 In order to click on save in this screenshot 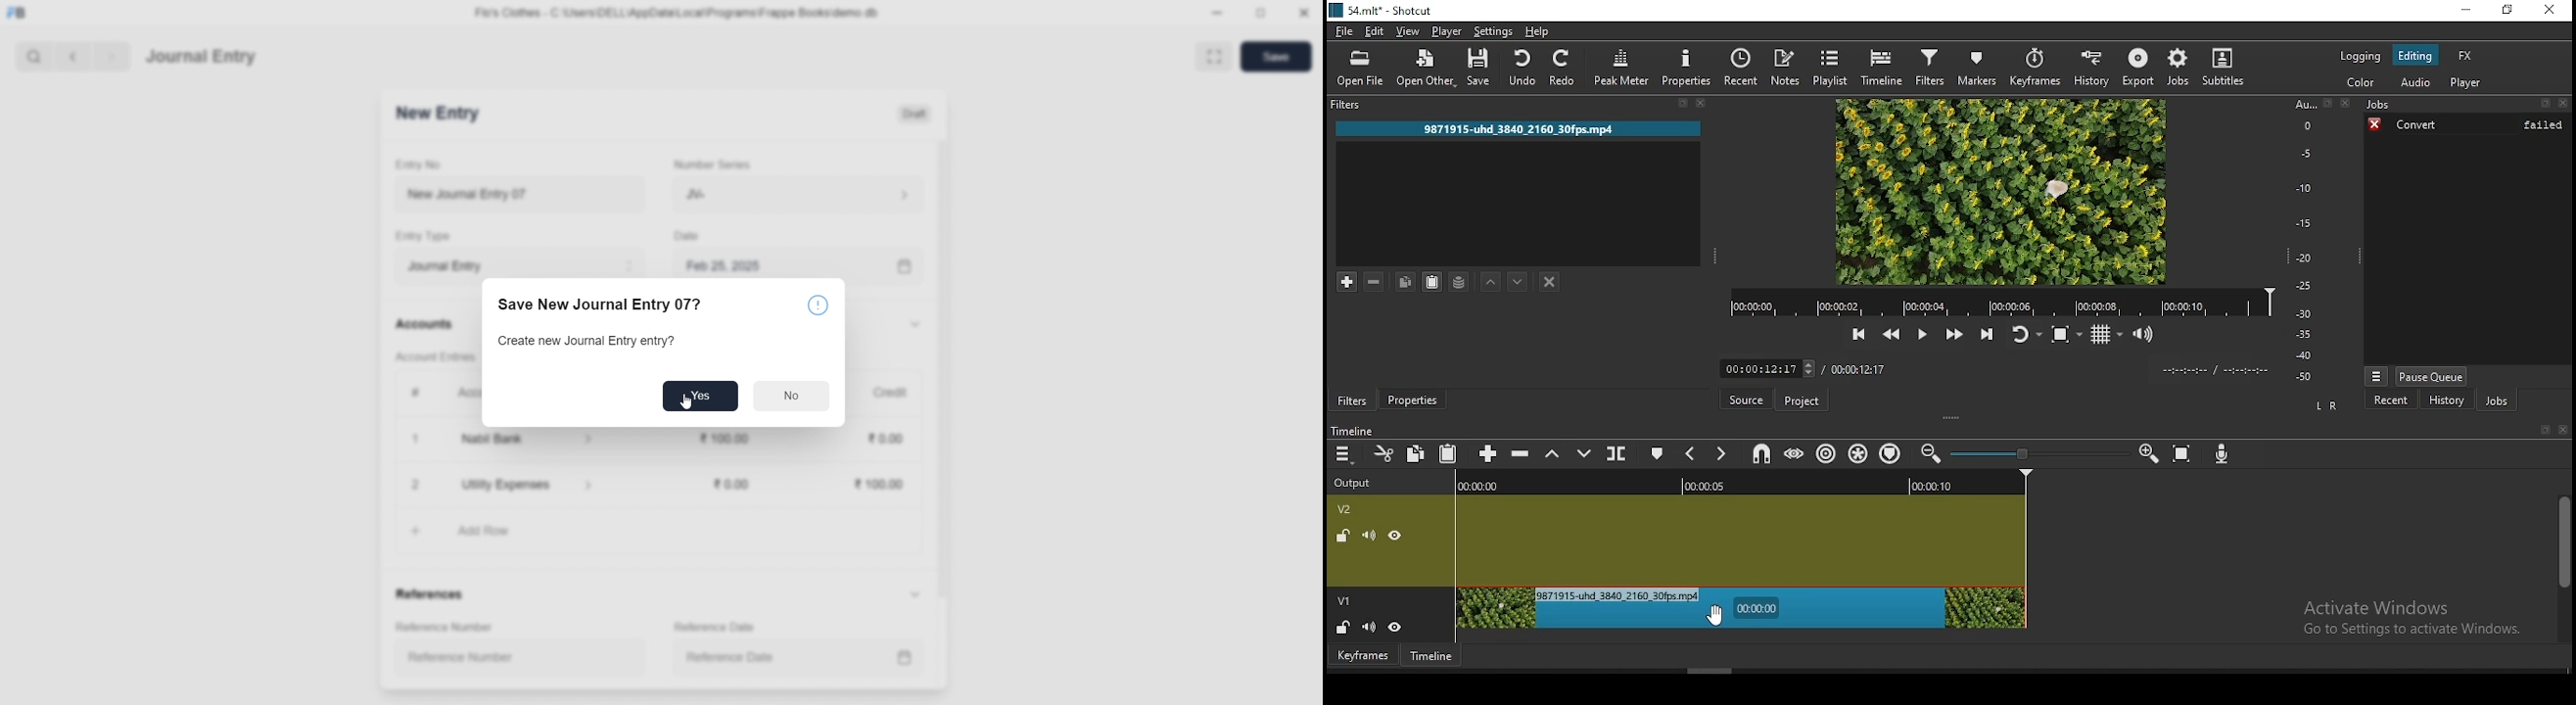, I will do `click(1479, 69)`.